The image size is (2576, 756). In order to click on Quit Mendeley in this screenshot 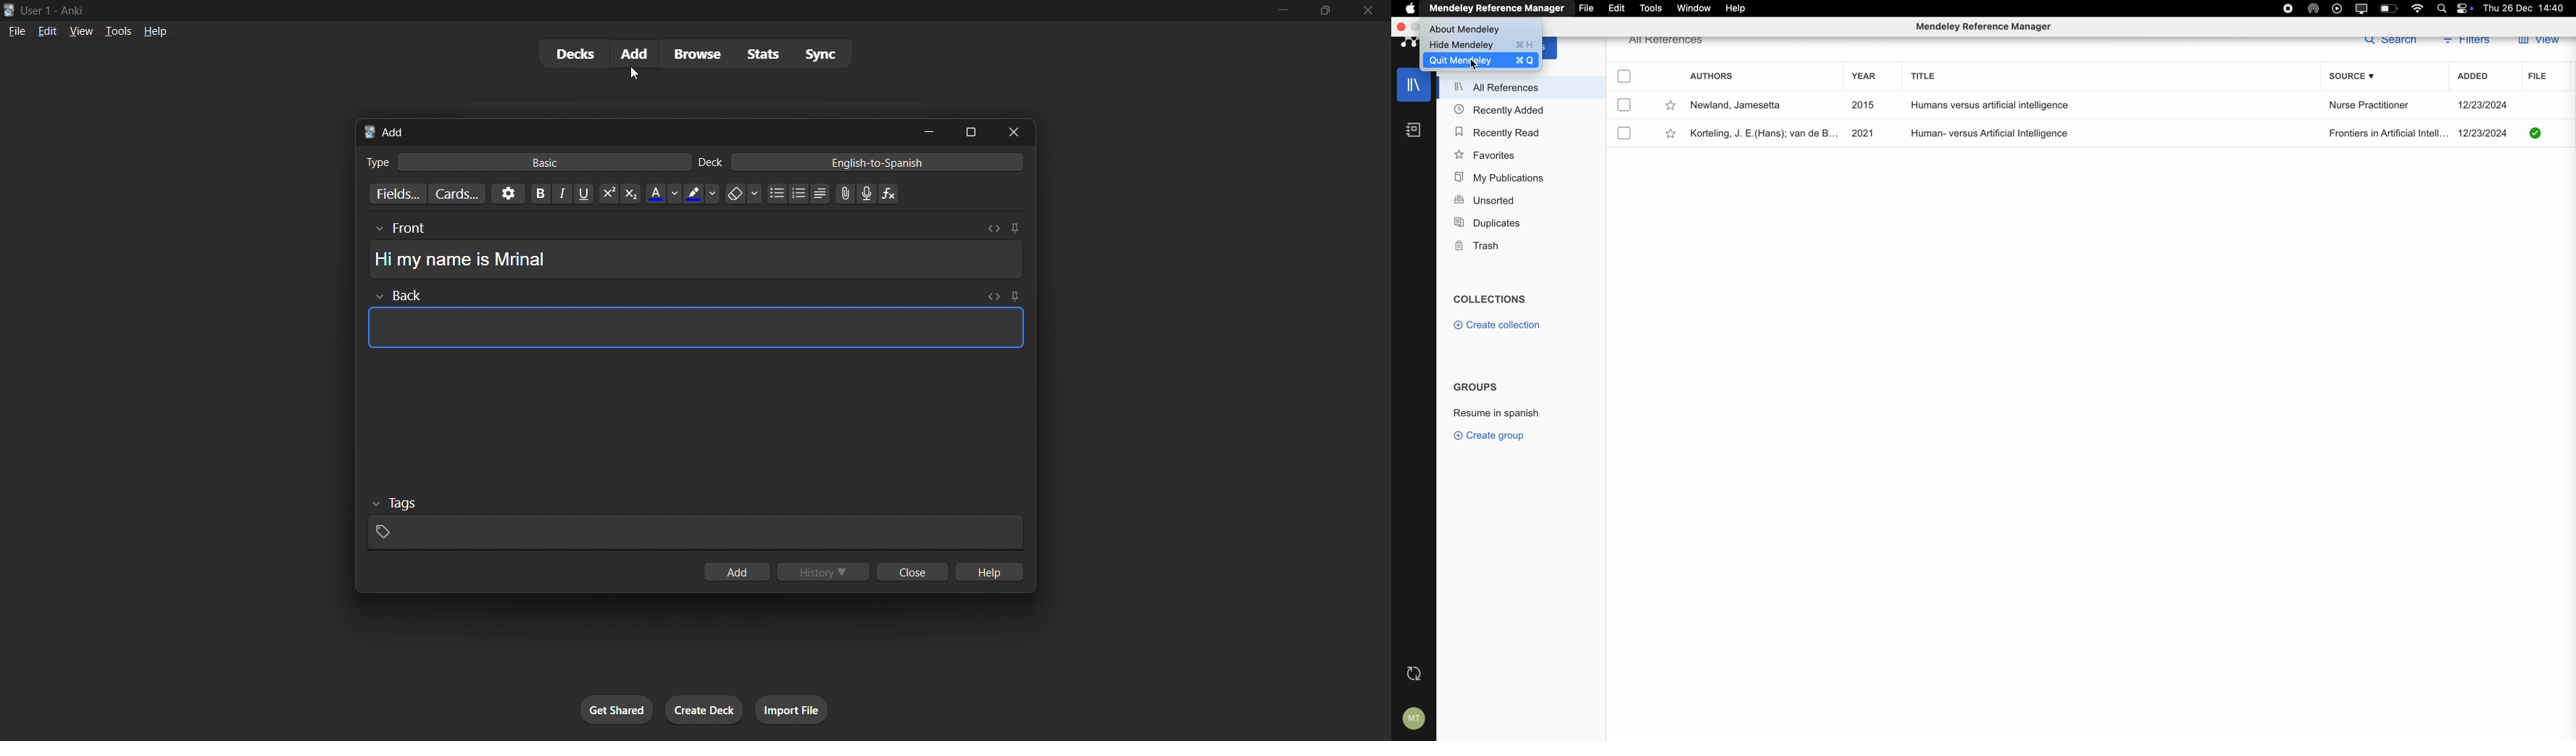, I will do `click(1479, 60)`.